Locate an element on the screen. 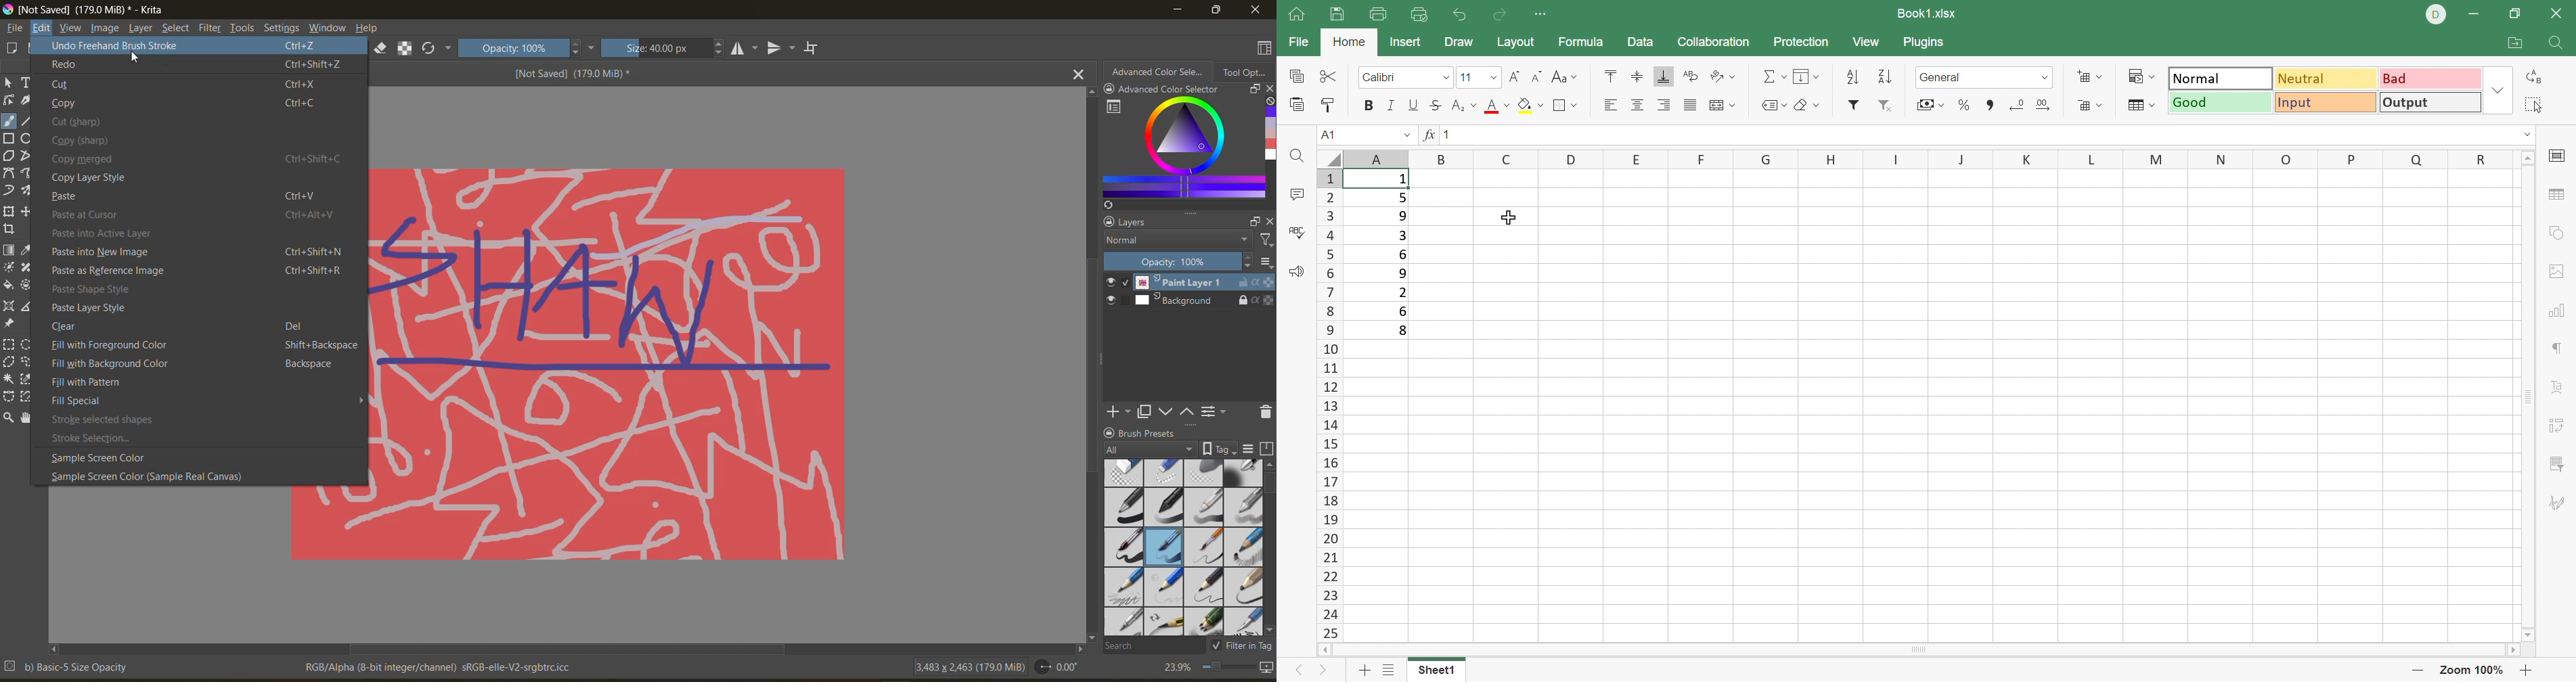 The image size is (2576, 700). Save is located at coordinates (1336, 14).